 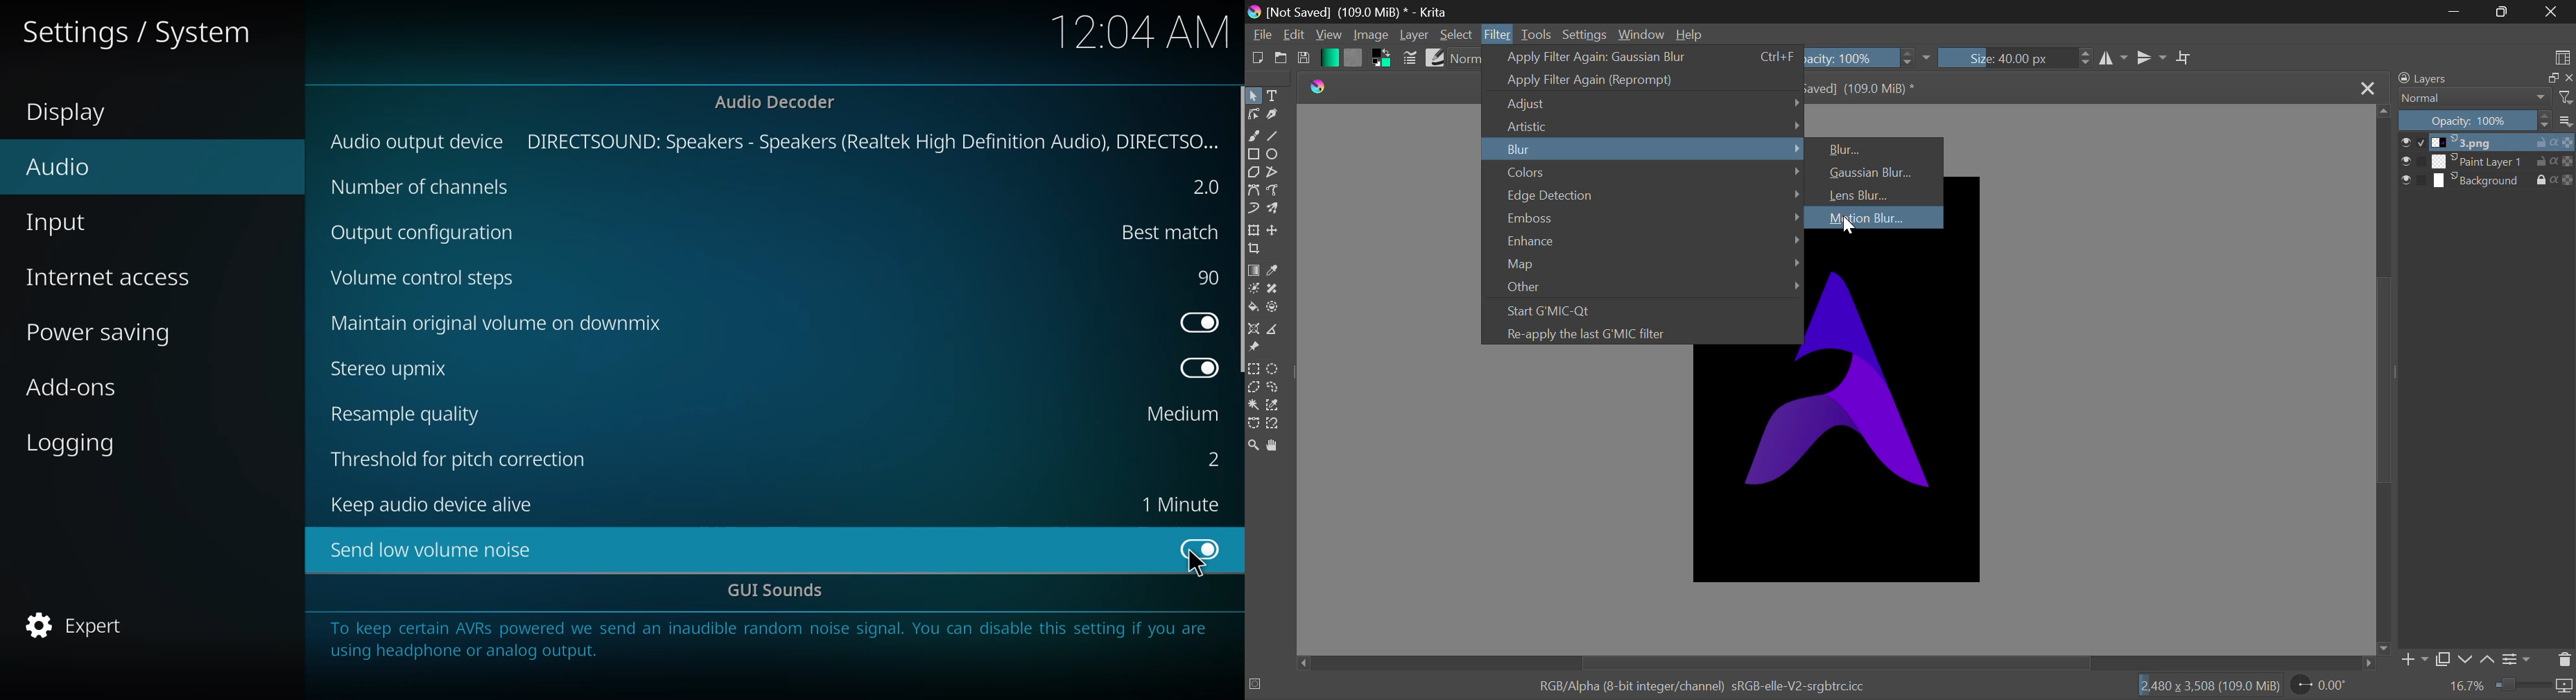 What do you see at coordinates (418, 141) in the screenshot?
I see `audio output device` at bounding box center [418, 141].